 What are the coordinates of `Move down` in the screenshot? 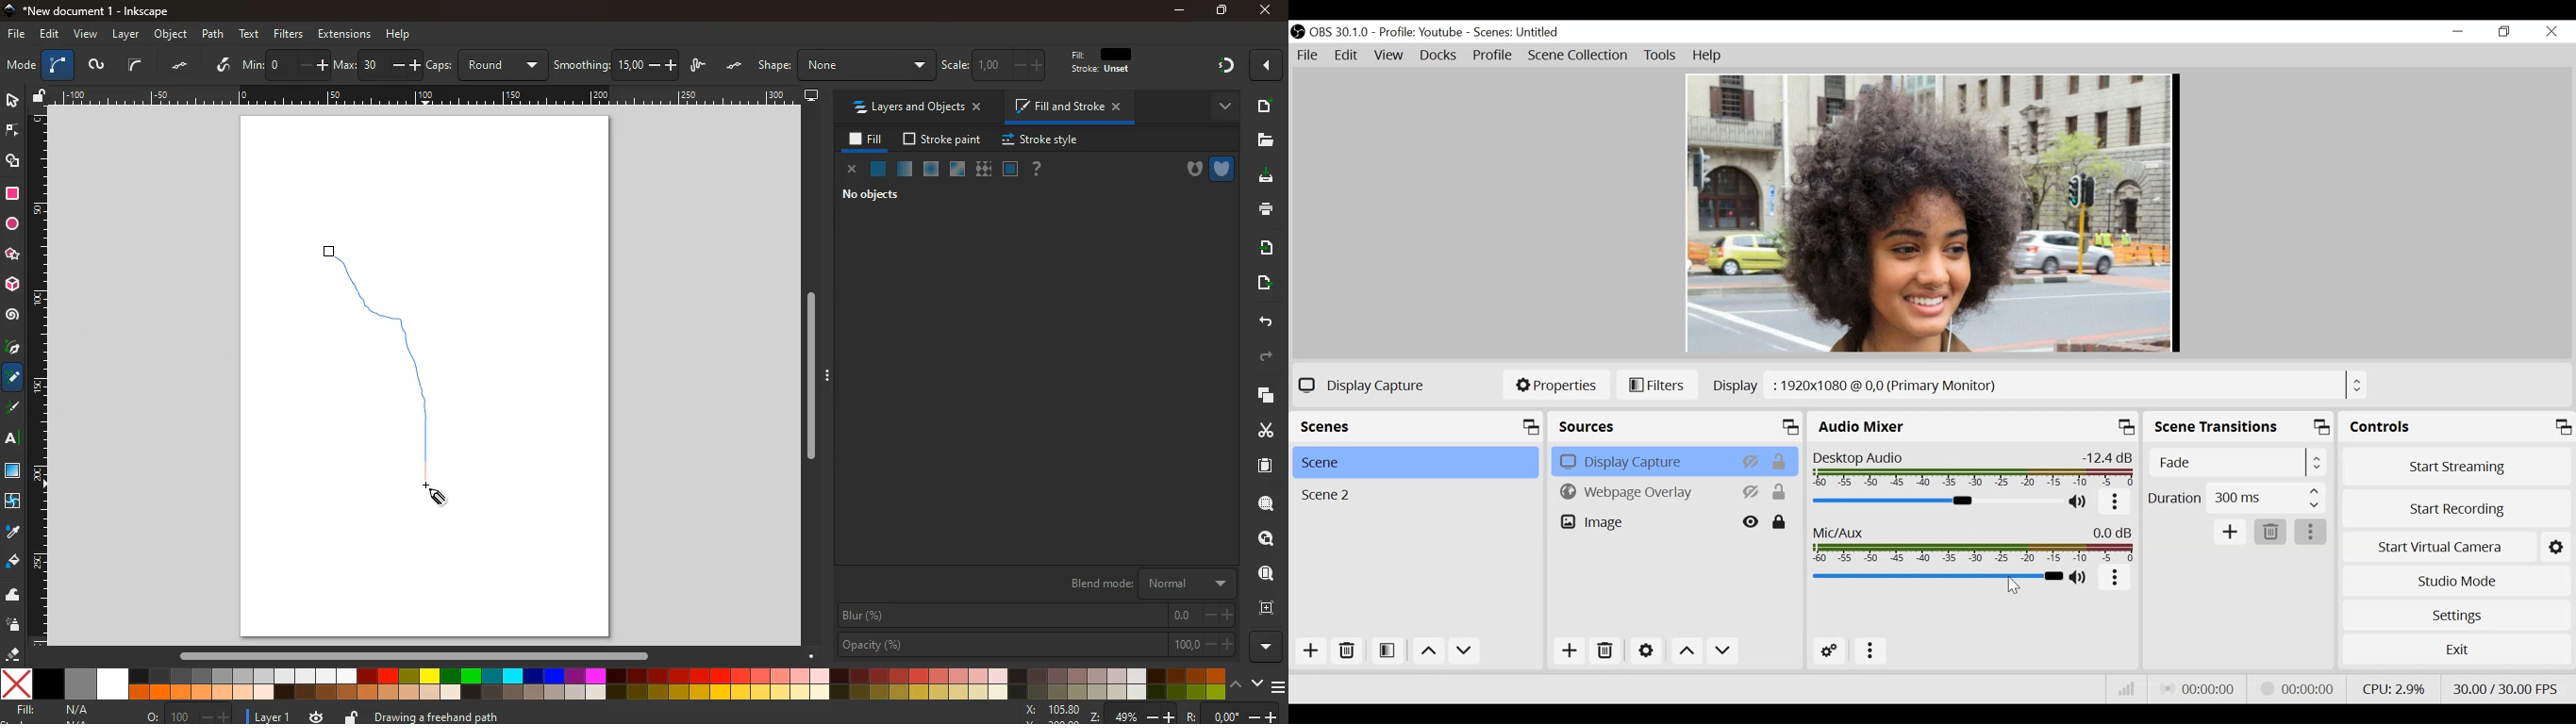 It's located at (1464, 651).